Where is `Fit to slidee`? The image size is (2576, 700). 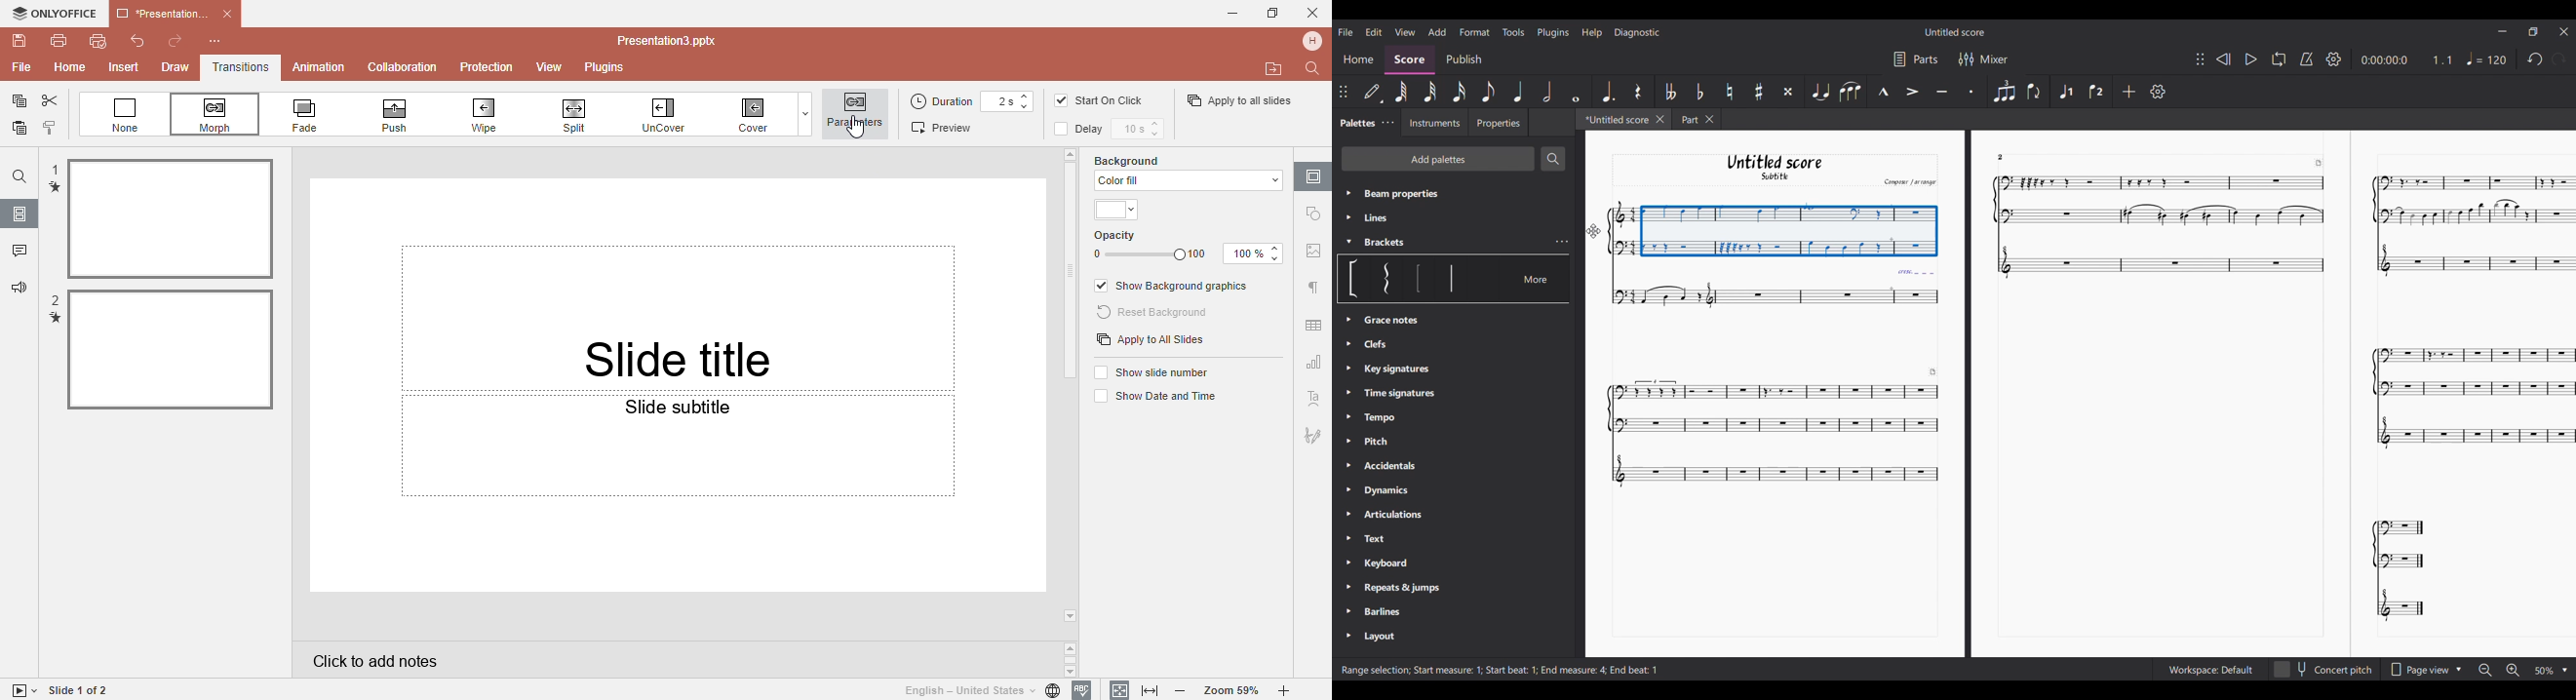
Fit to slidee is located at coordinates (1115, 689).